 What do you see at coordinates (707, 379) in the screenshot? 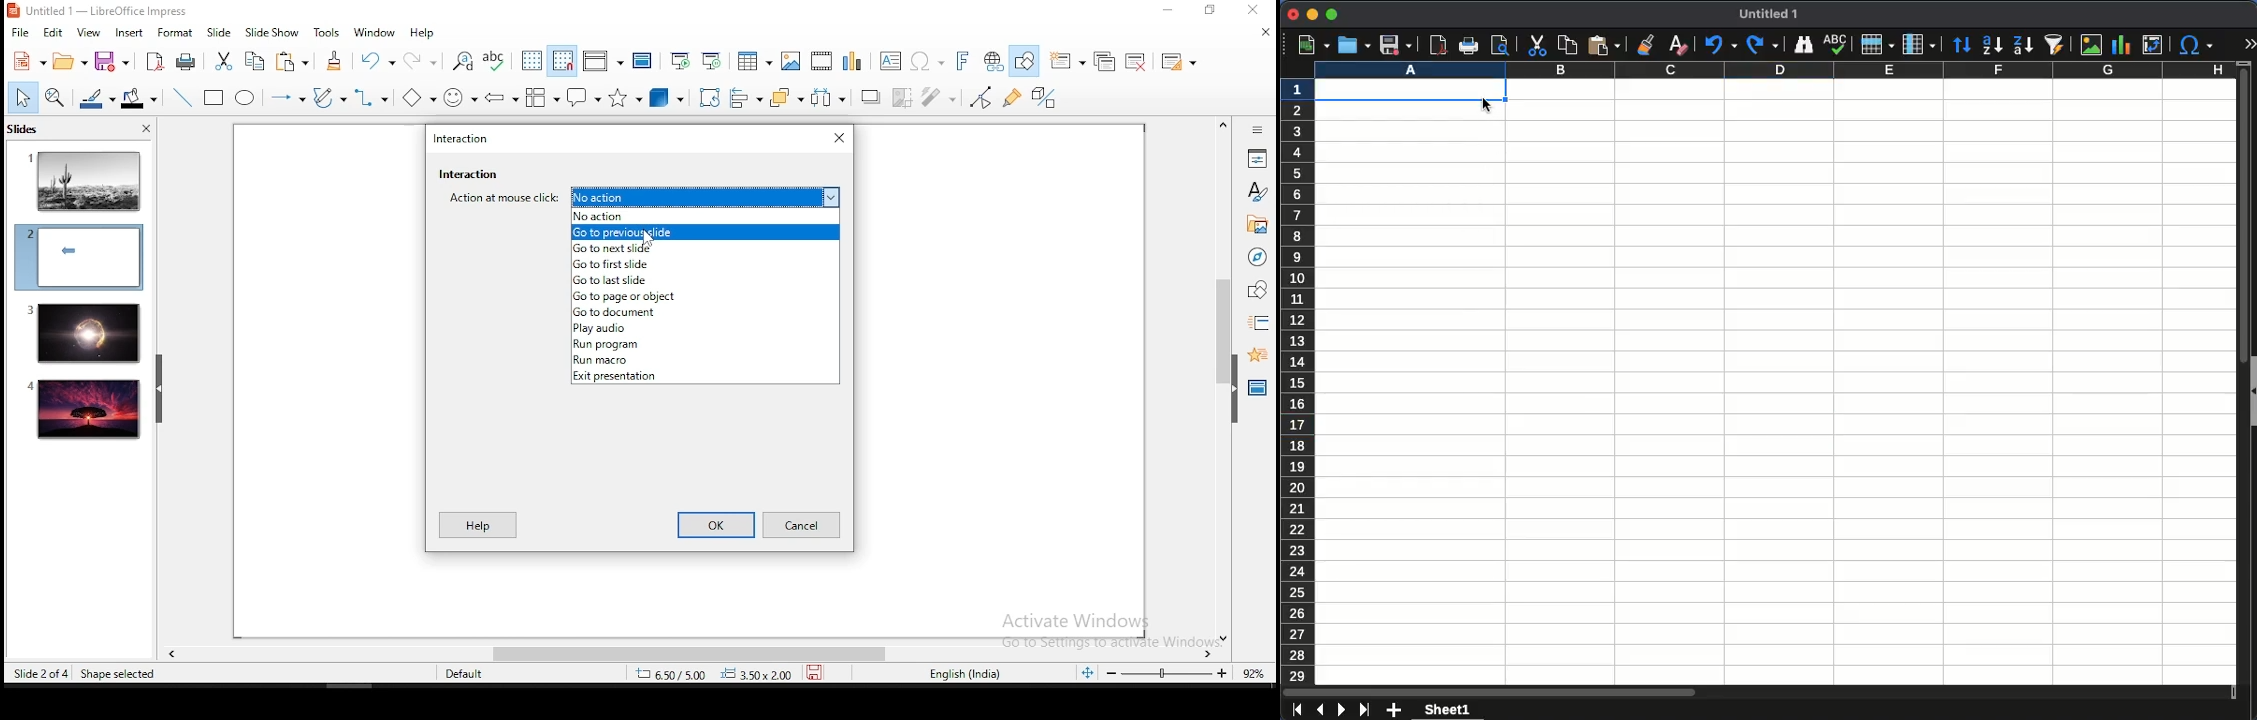
I see `exit presentation` at bounding box center [707, 379].